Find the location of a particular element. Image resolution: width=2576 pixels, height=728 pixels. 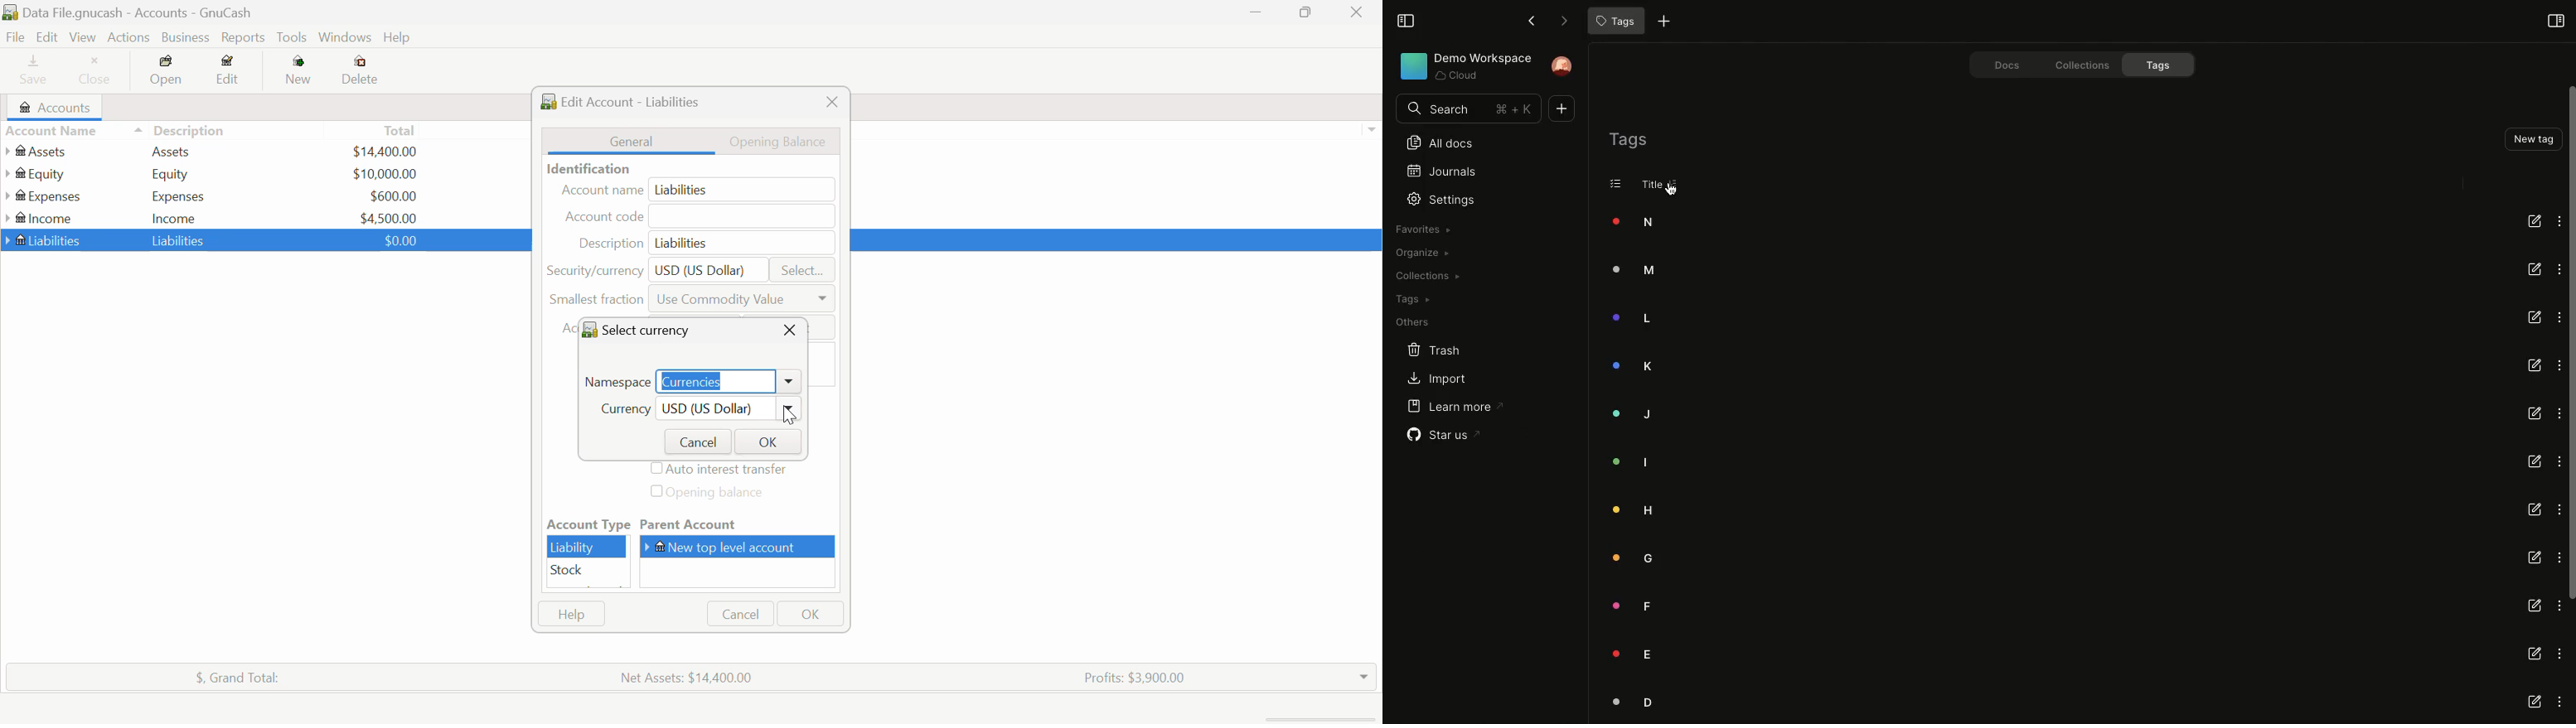

Windows is located at coordinates (346, 39).